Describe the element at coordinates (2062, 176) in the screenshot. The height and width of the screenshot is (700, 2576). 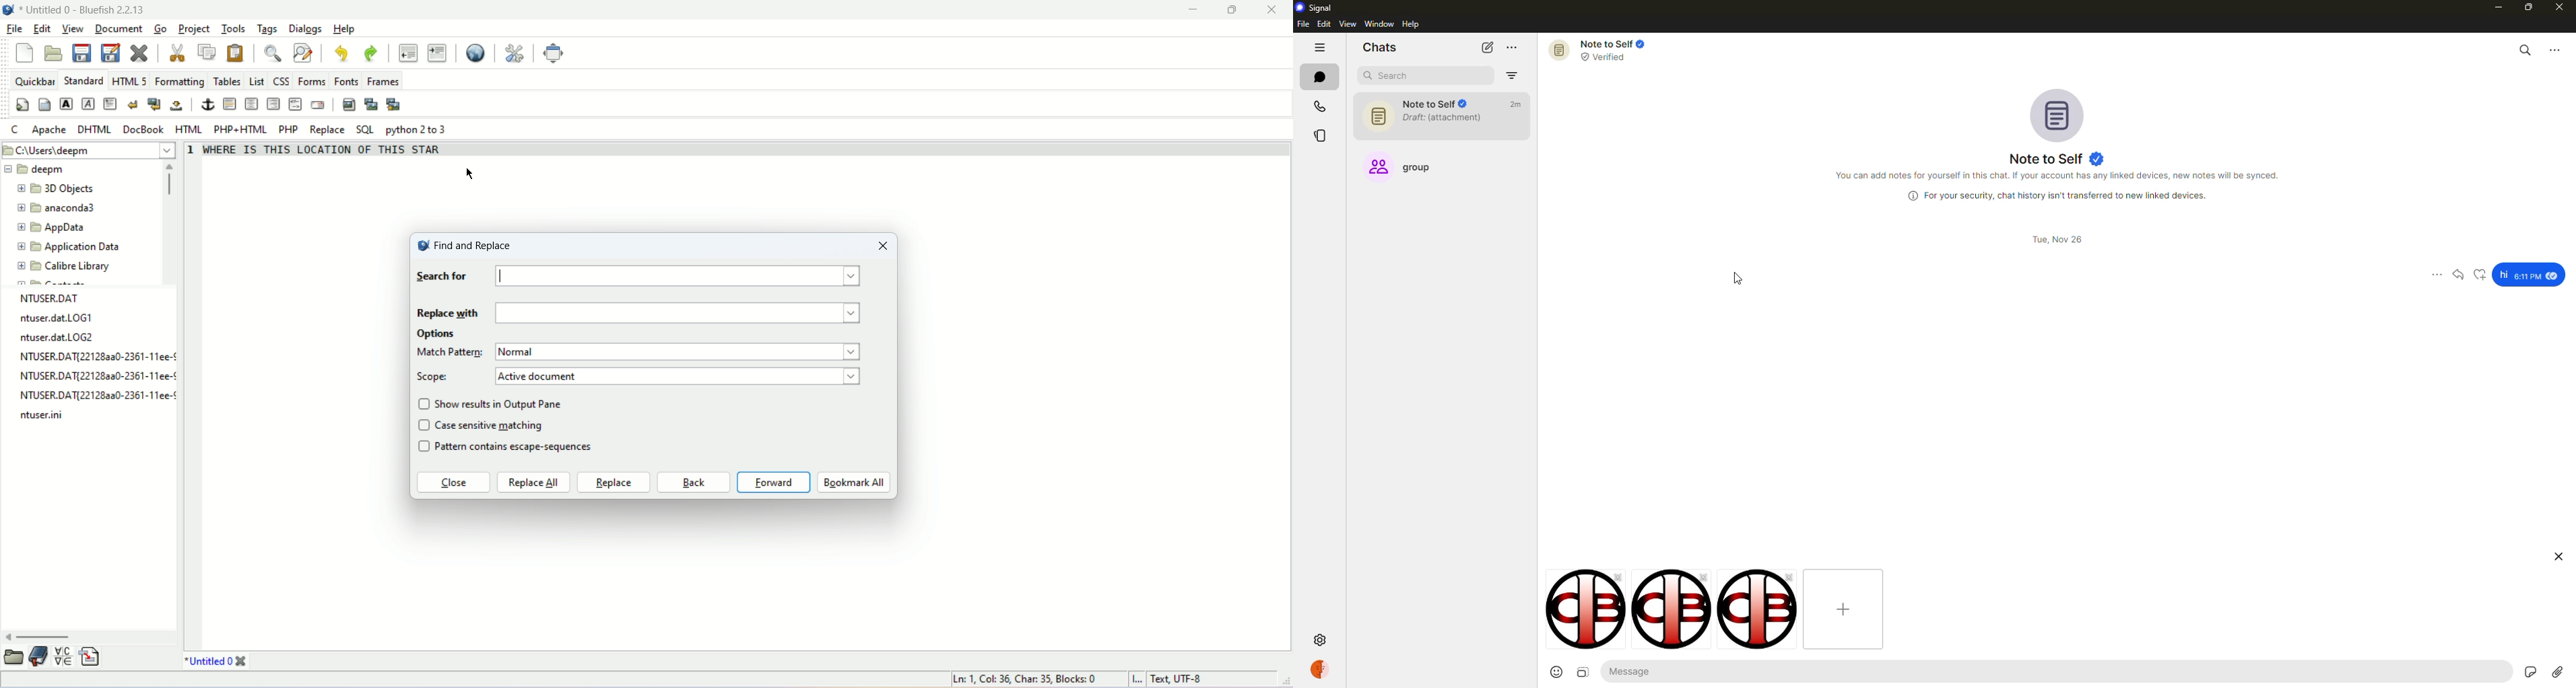
I see `info` at that location.